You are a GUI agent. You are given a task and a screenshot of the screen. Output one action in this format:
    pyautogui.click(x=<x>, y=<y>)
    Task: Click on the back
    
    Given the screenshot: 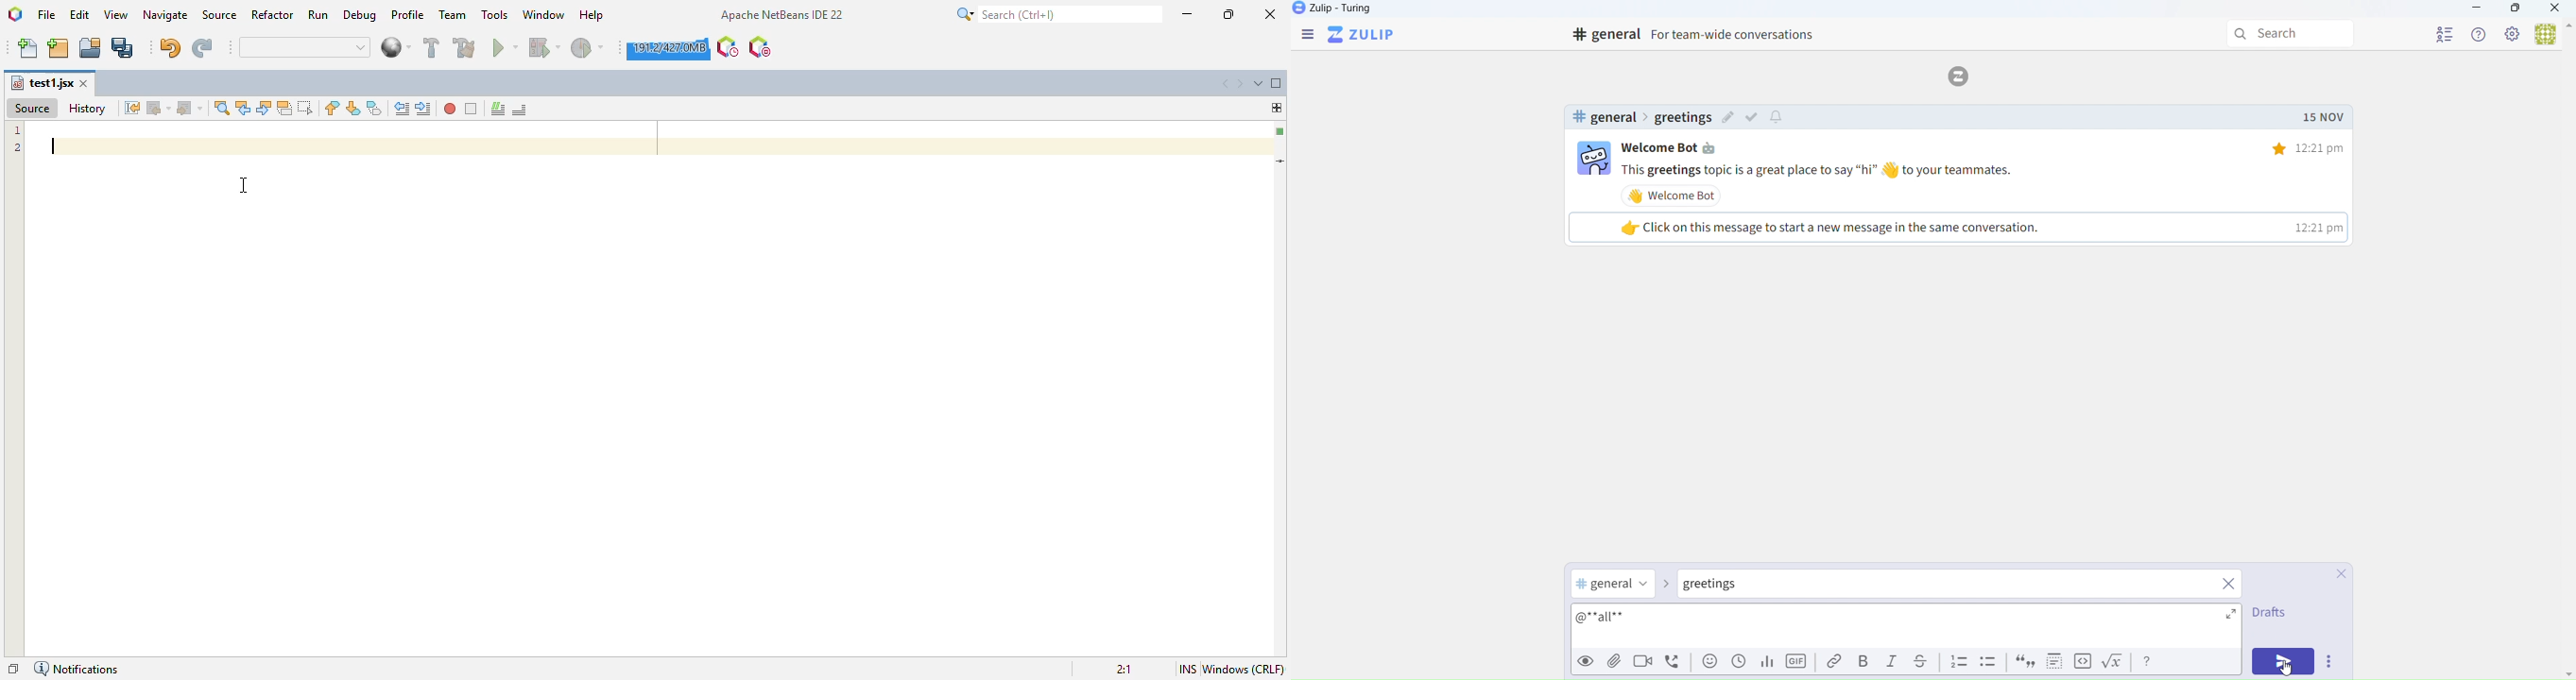 What is the action you would take?
    pyautogui.click(x=158, y=108)
    